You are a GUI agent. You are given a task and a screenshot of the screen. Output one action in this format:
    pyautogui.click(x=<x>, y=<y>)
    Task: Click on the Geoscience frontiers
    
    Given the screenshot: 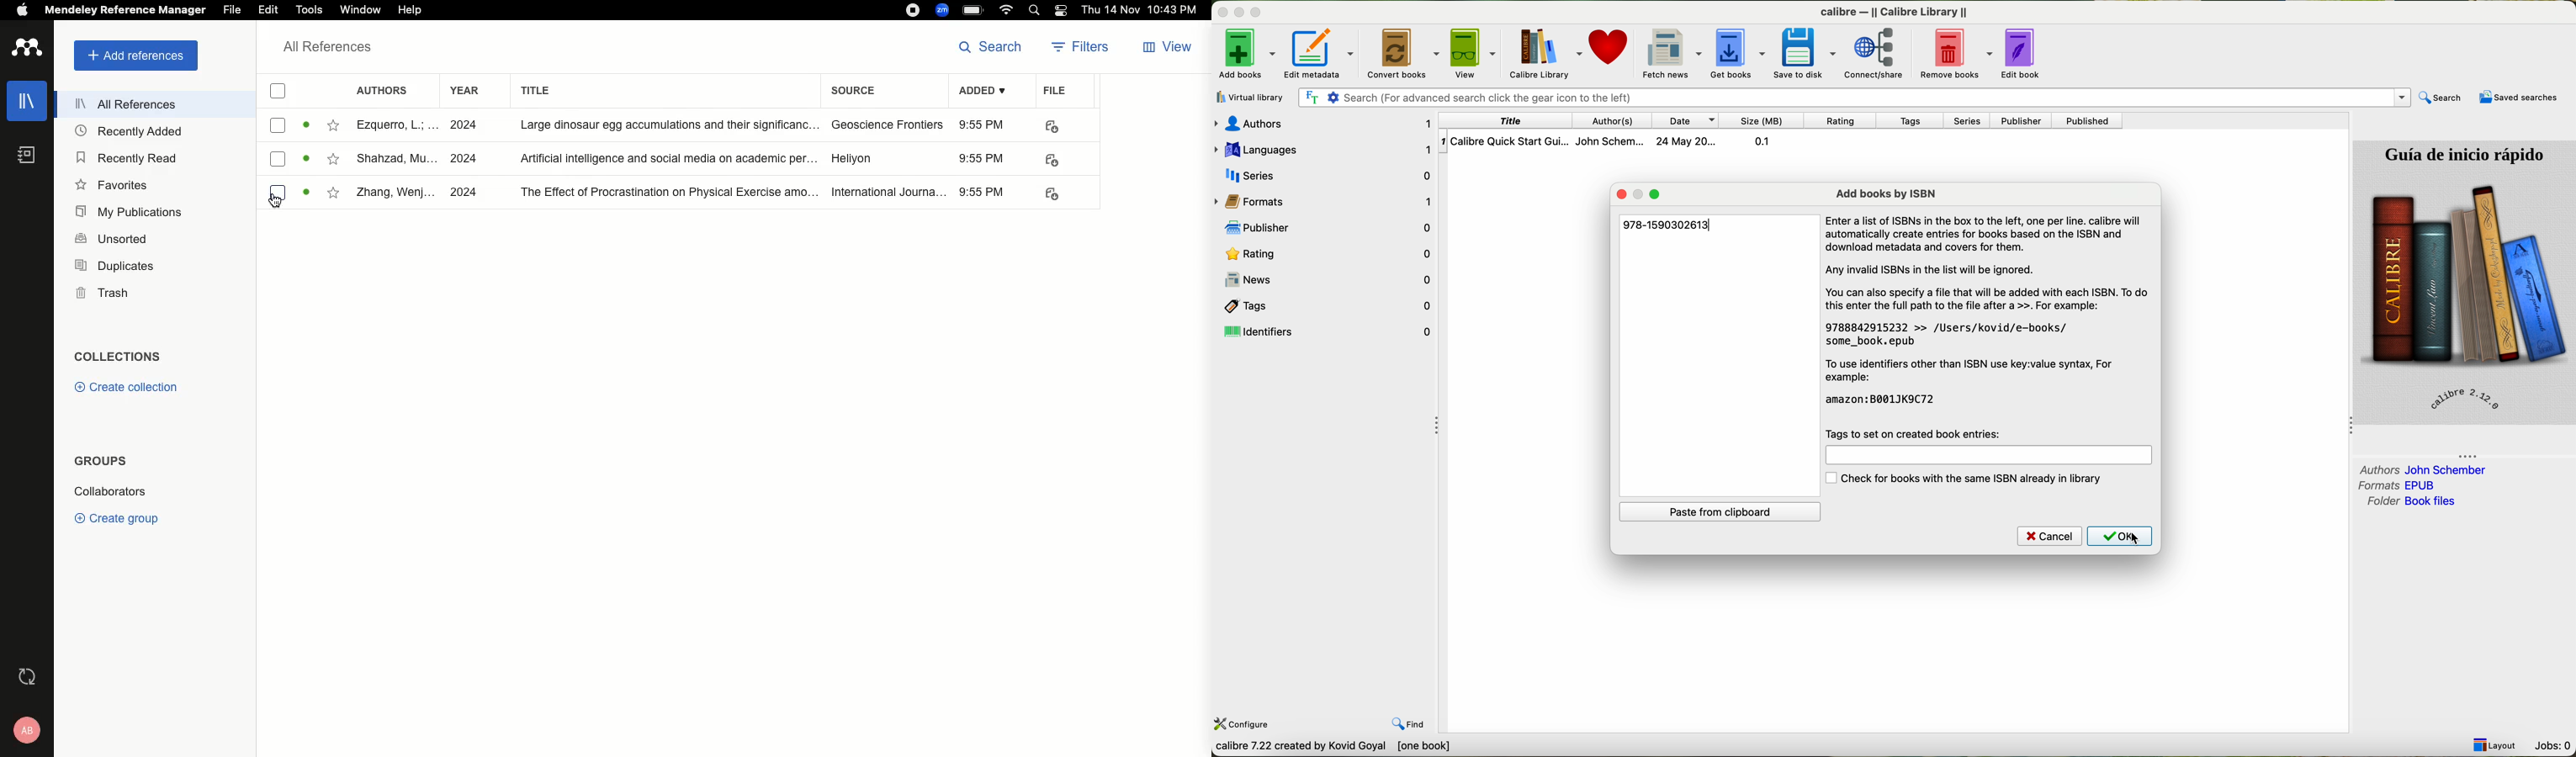 What is the action you would take?
    pyautogui.click(x=888, y=125)
    